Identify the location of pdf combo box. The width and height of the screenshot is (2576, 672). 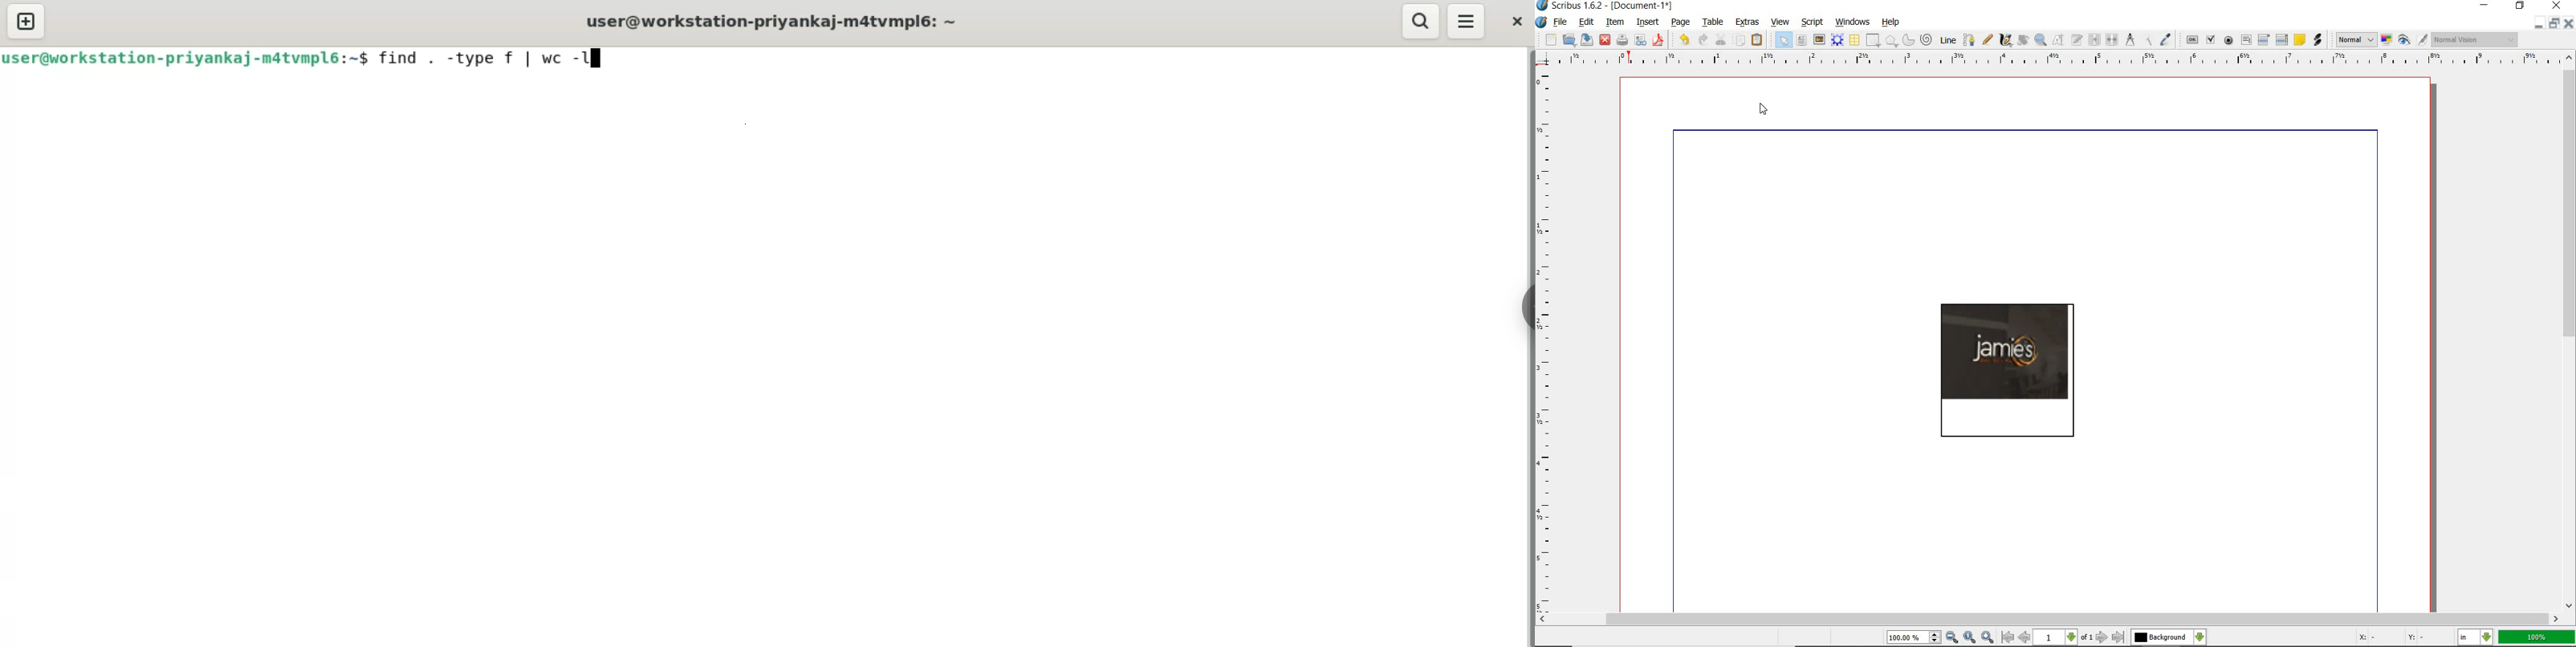
(2264, 40).